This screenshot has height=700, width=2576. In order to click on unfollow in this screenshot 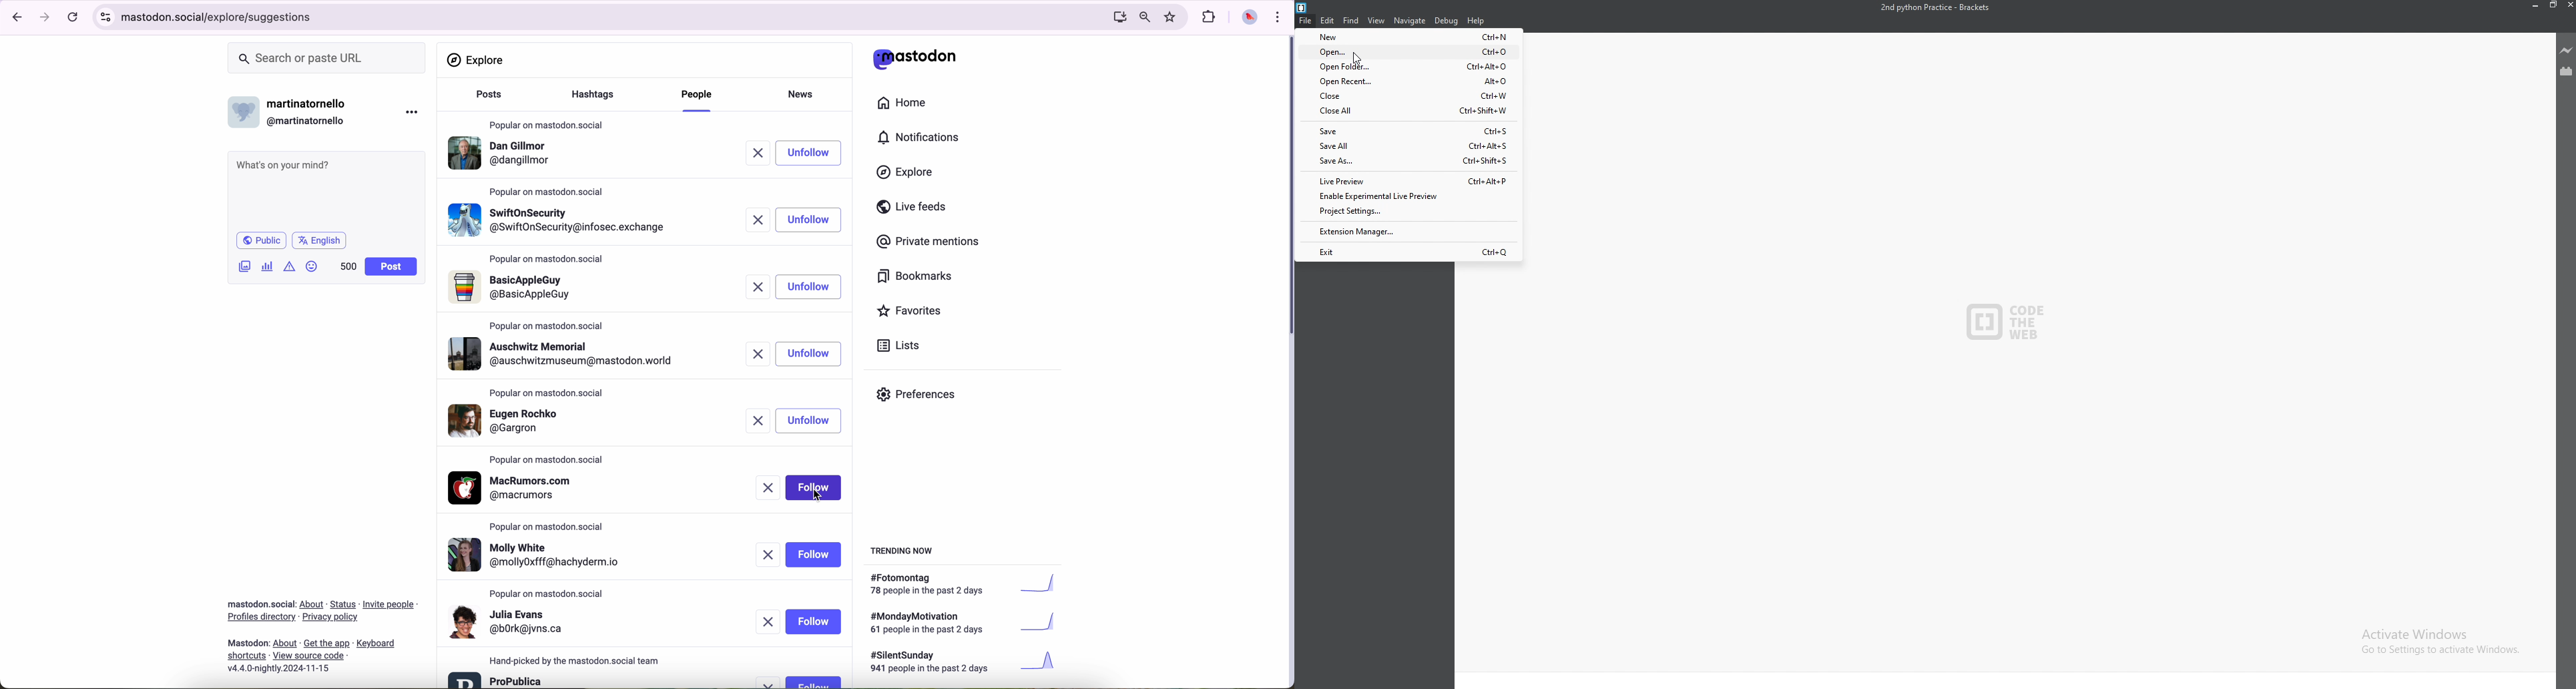, I will do `click(811, 421)`.